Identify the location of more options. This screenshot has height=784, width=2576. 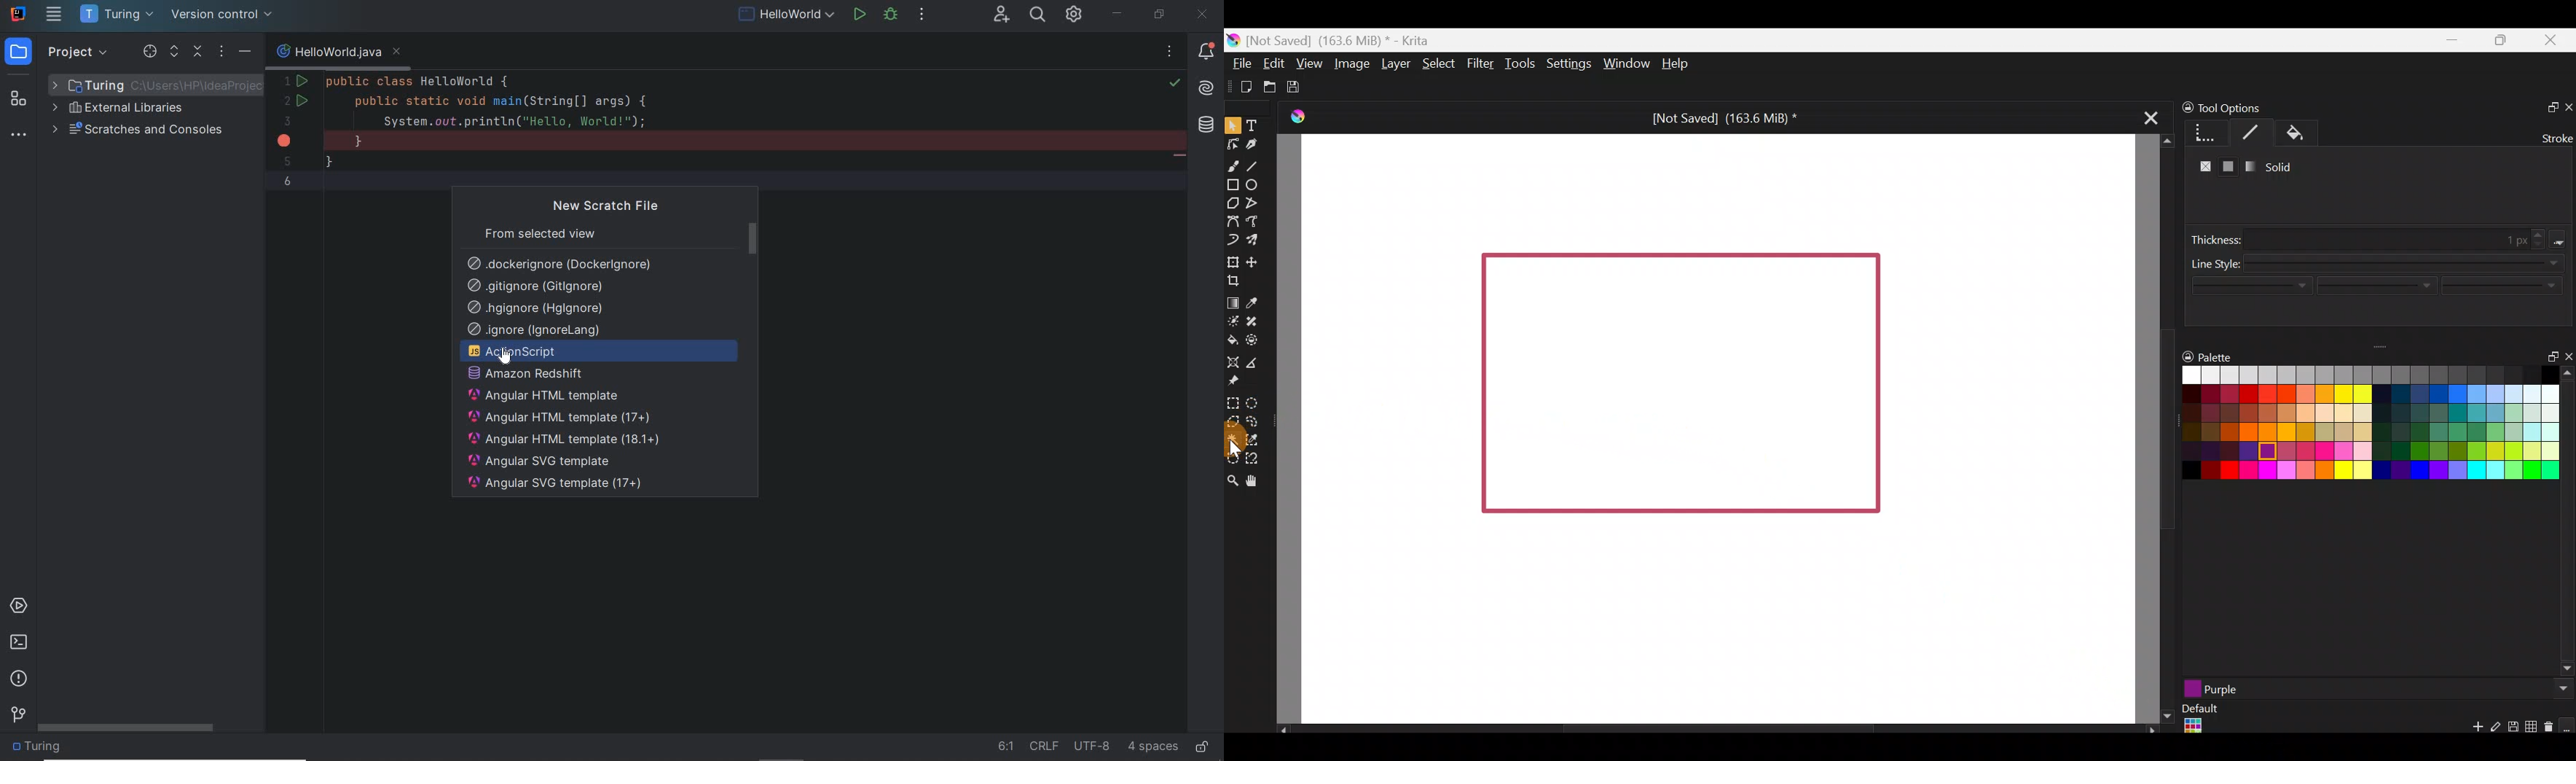
(1169, 54).